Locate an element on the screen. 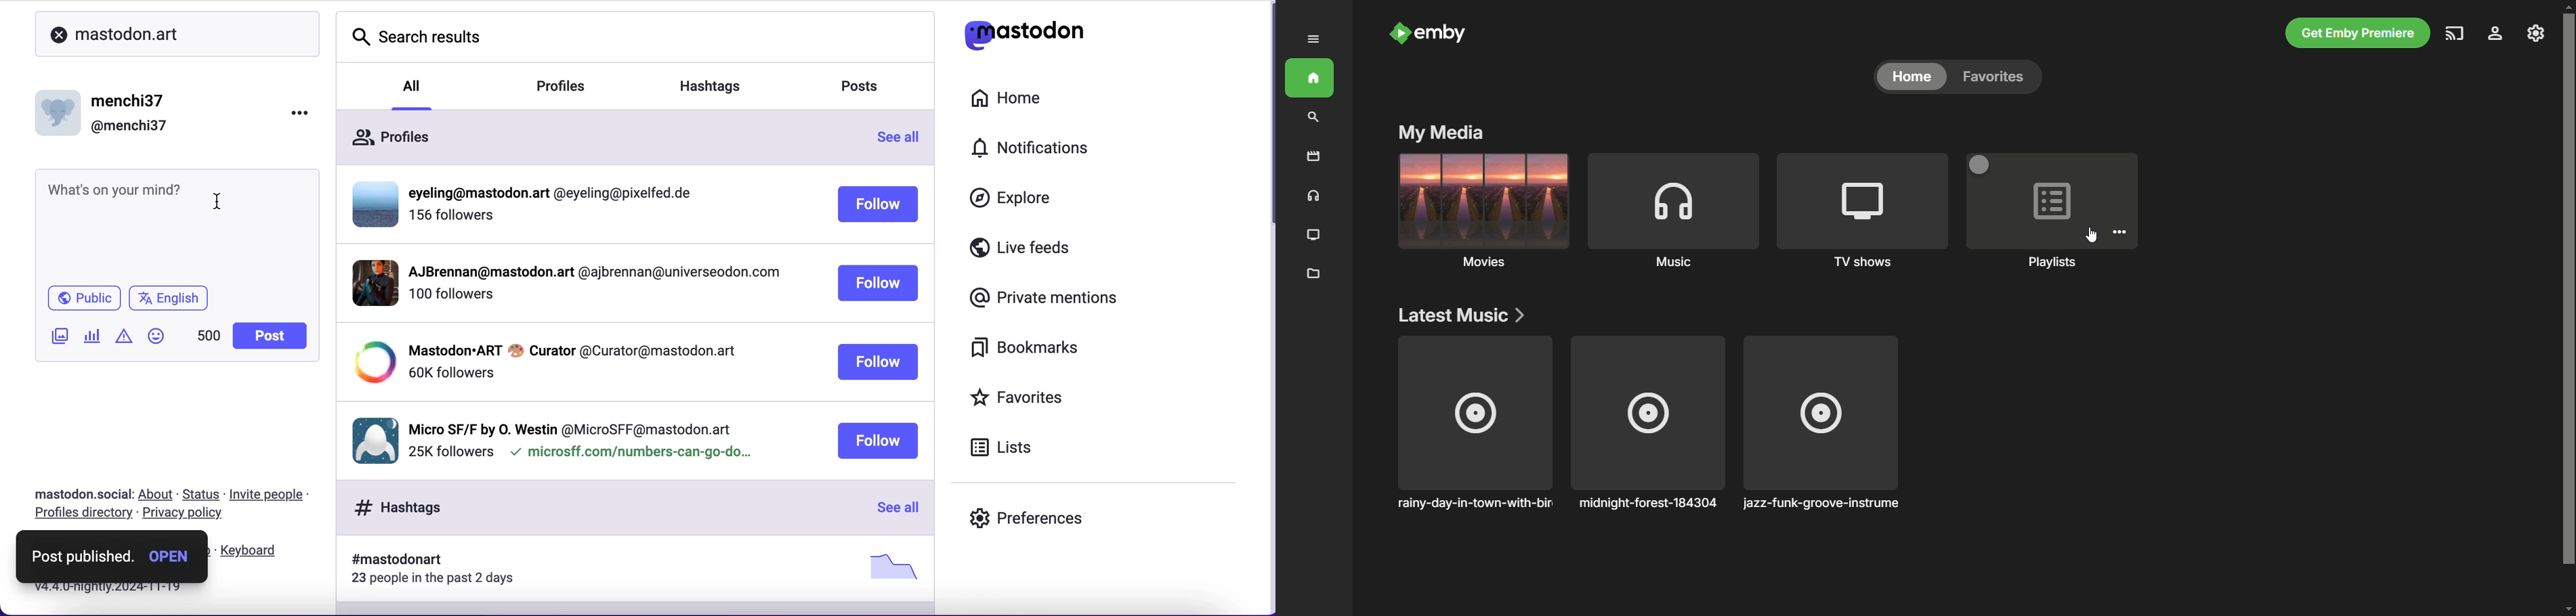 This screenshot has width=2576, height=616. follow is located at coordinates (879, 284).